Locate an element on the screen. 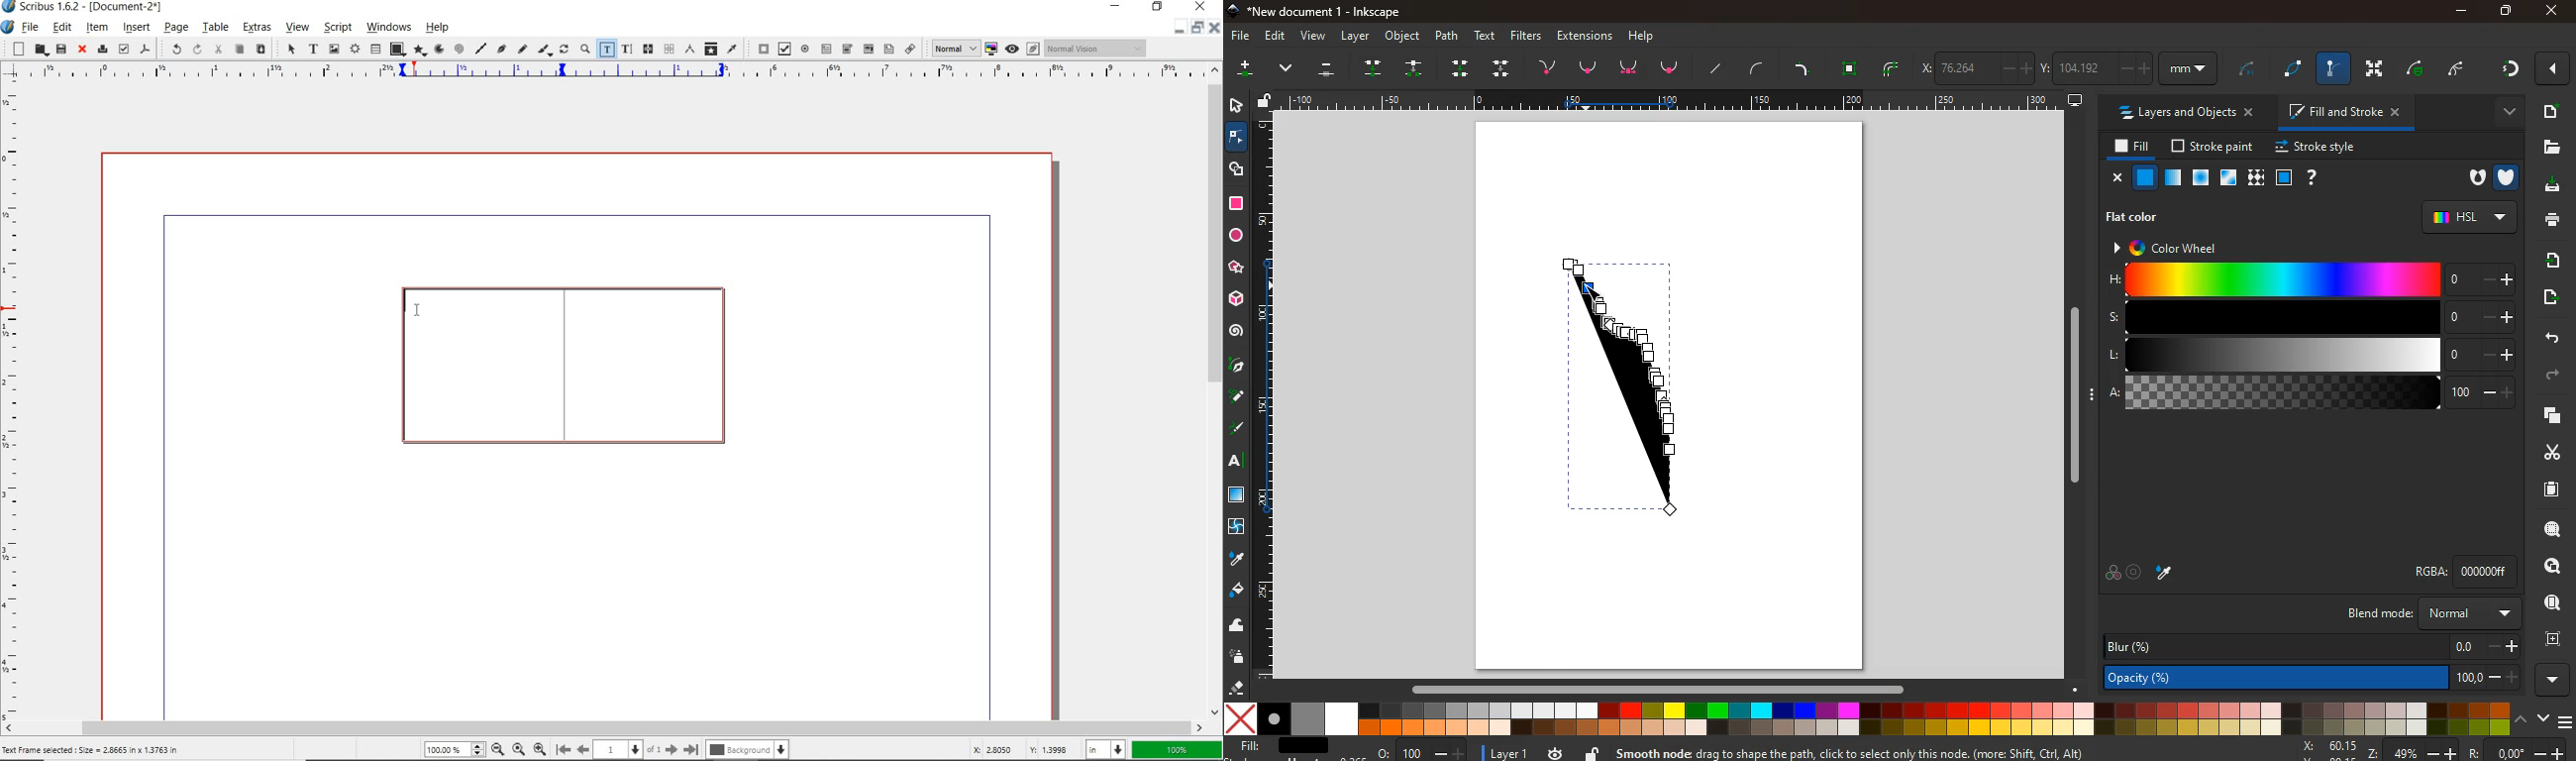 The image size is (2576, 784). color is located at coordinates (1868, 718).